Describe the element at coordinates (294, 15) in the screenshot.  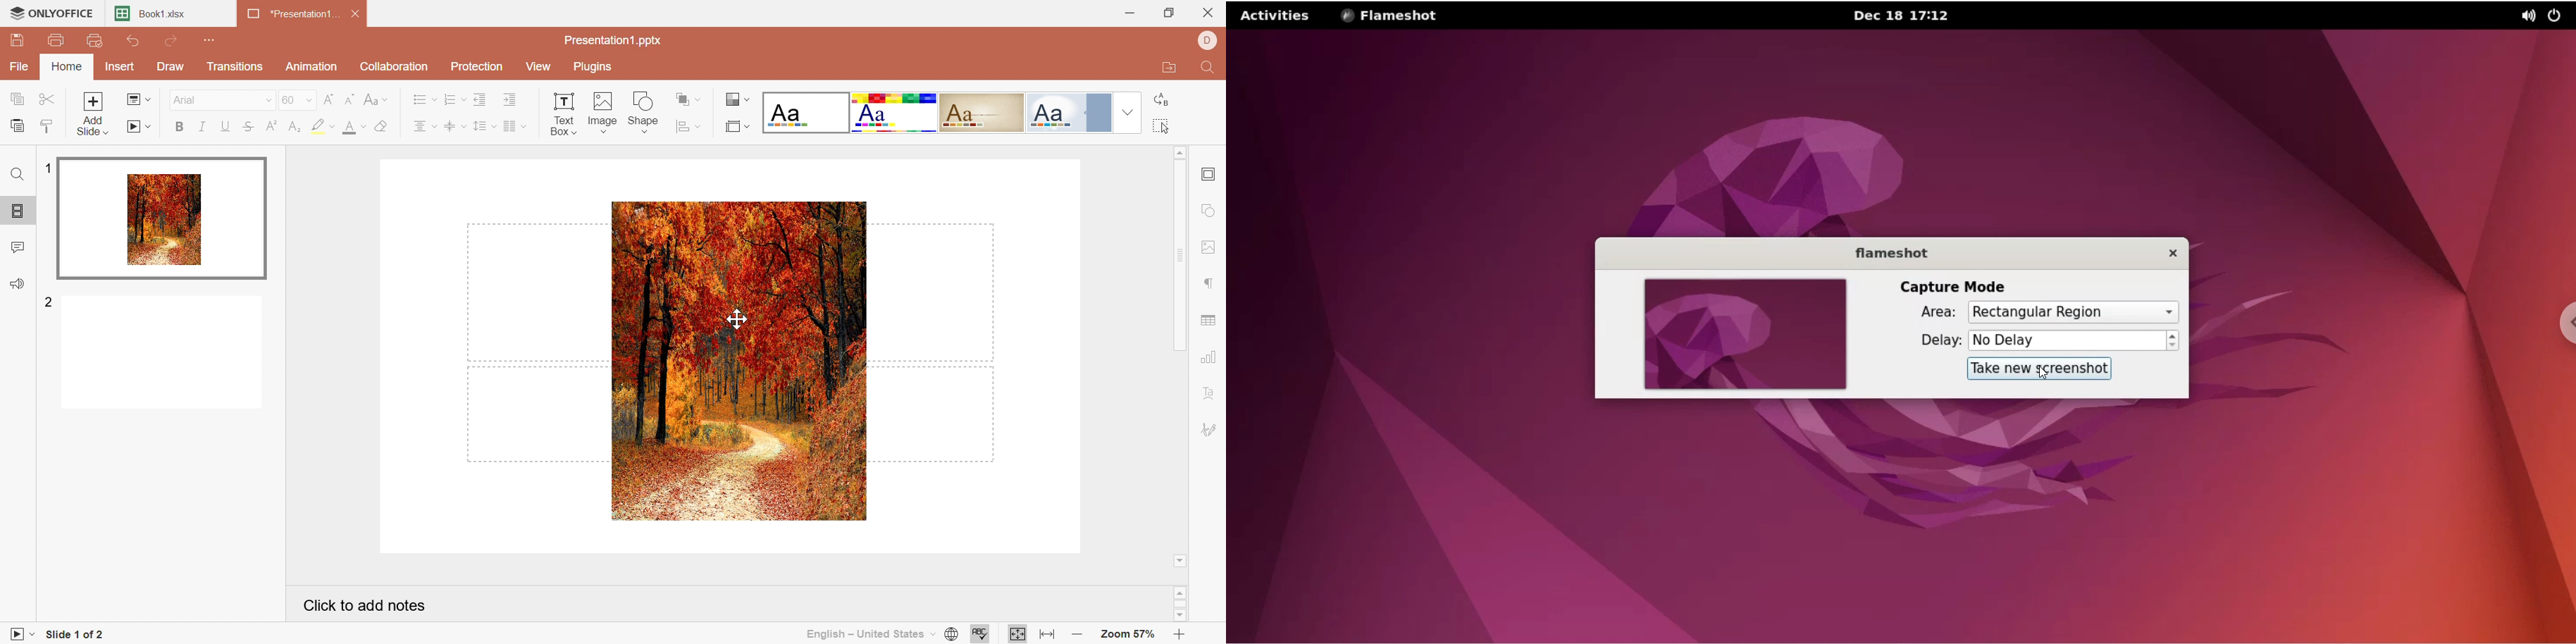
I see `*Presentation1...` at that location.